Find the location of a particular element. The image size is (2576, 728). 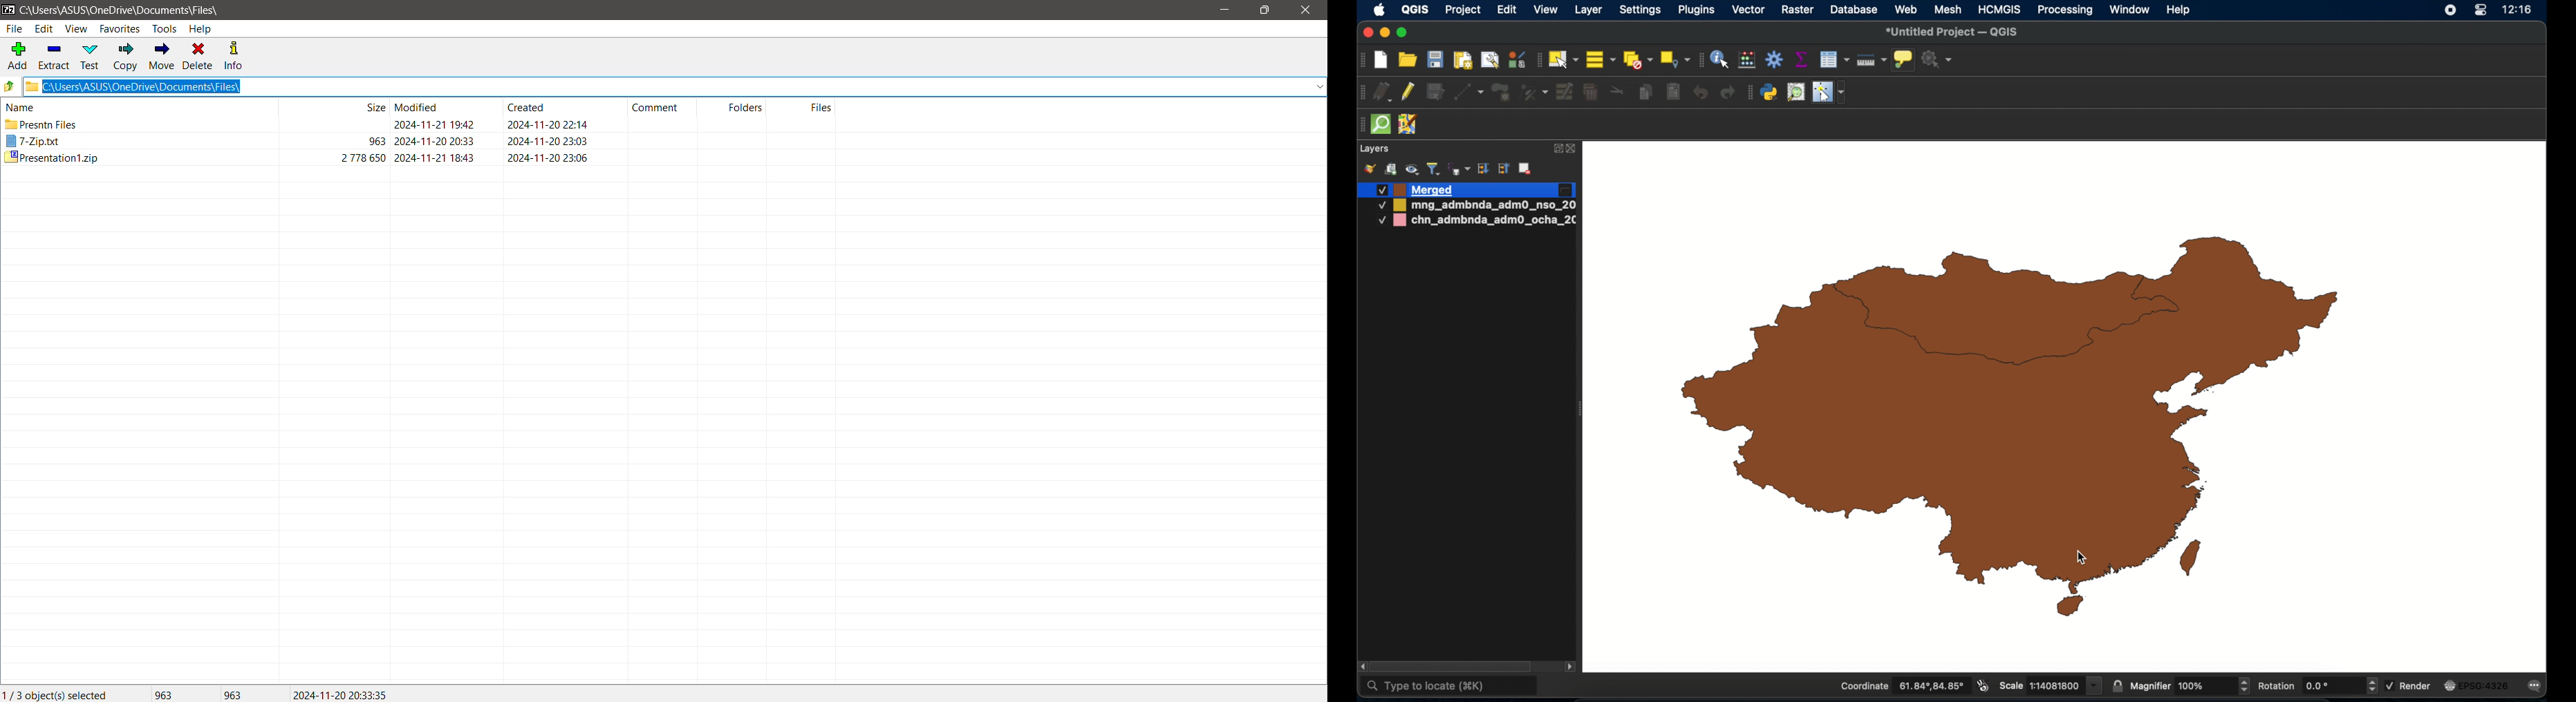

created date & time is located at coordinates (549, 158).